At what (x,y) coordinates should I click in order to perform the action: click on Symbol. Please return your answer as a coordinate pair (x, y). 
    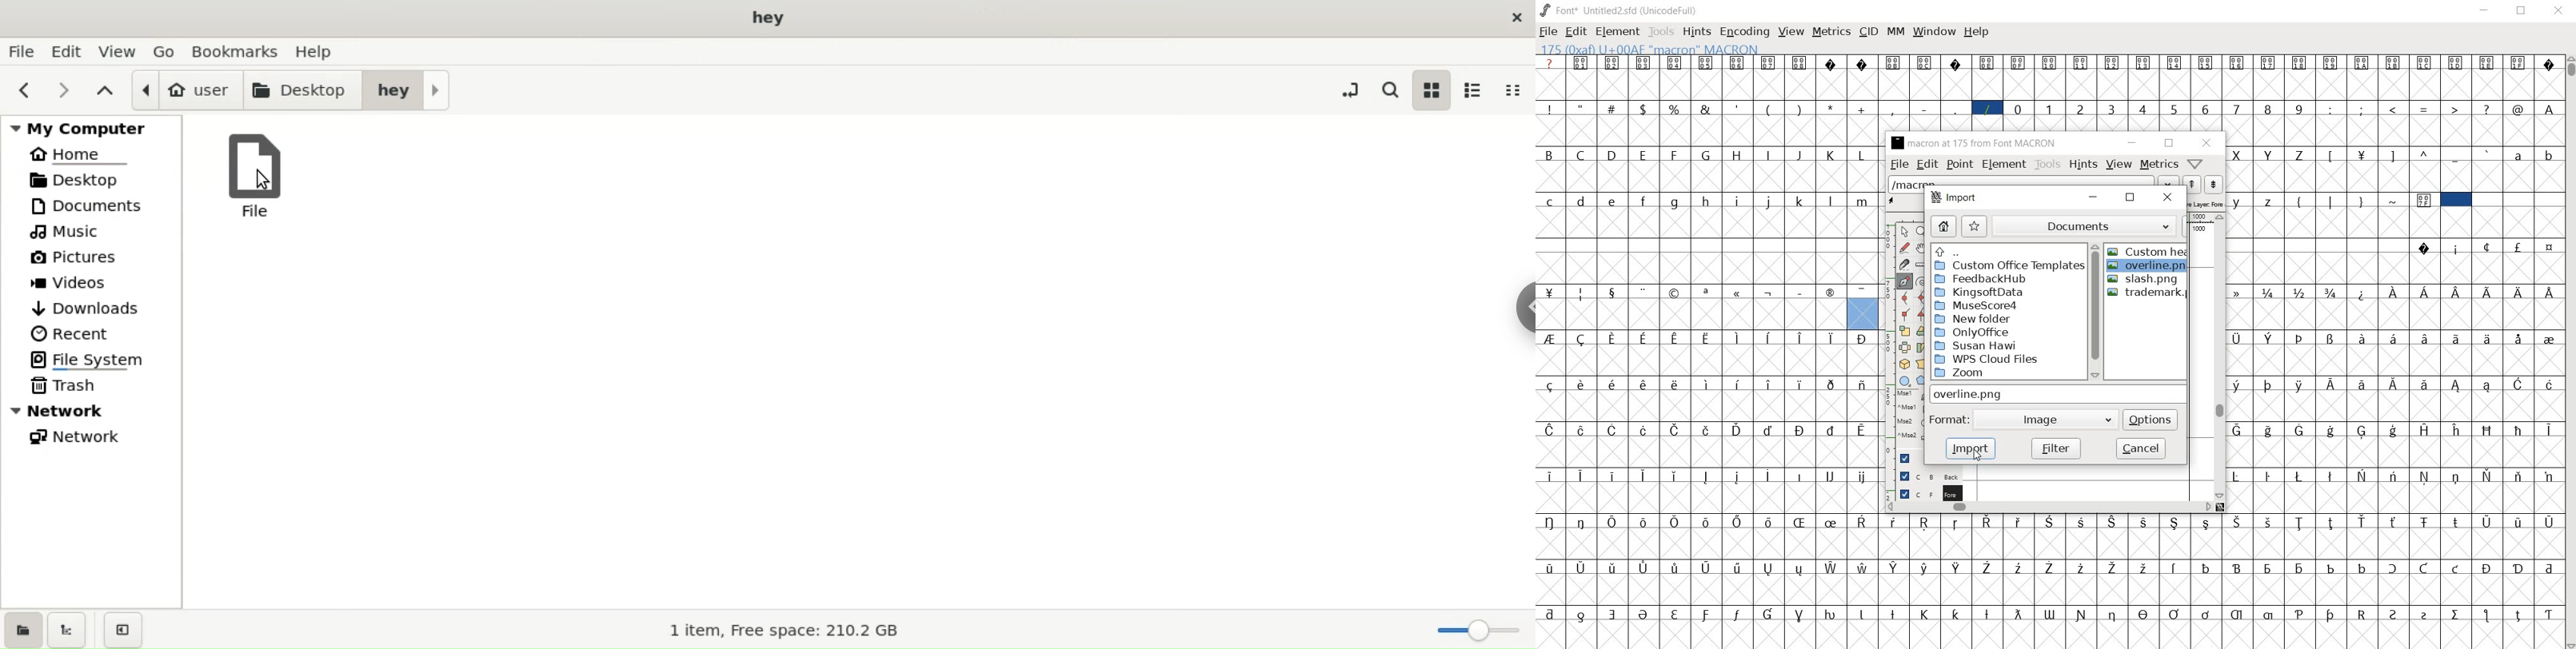
    Looking at the image, I should click on (2425, 614).